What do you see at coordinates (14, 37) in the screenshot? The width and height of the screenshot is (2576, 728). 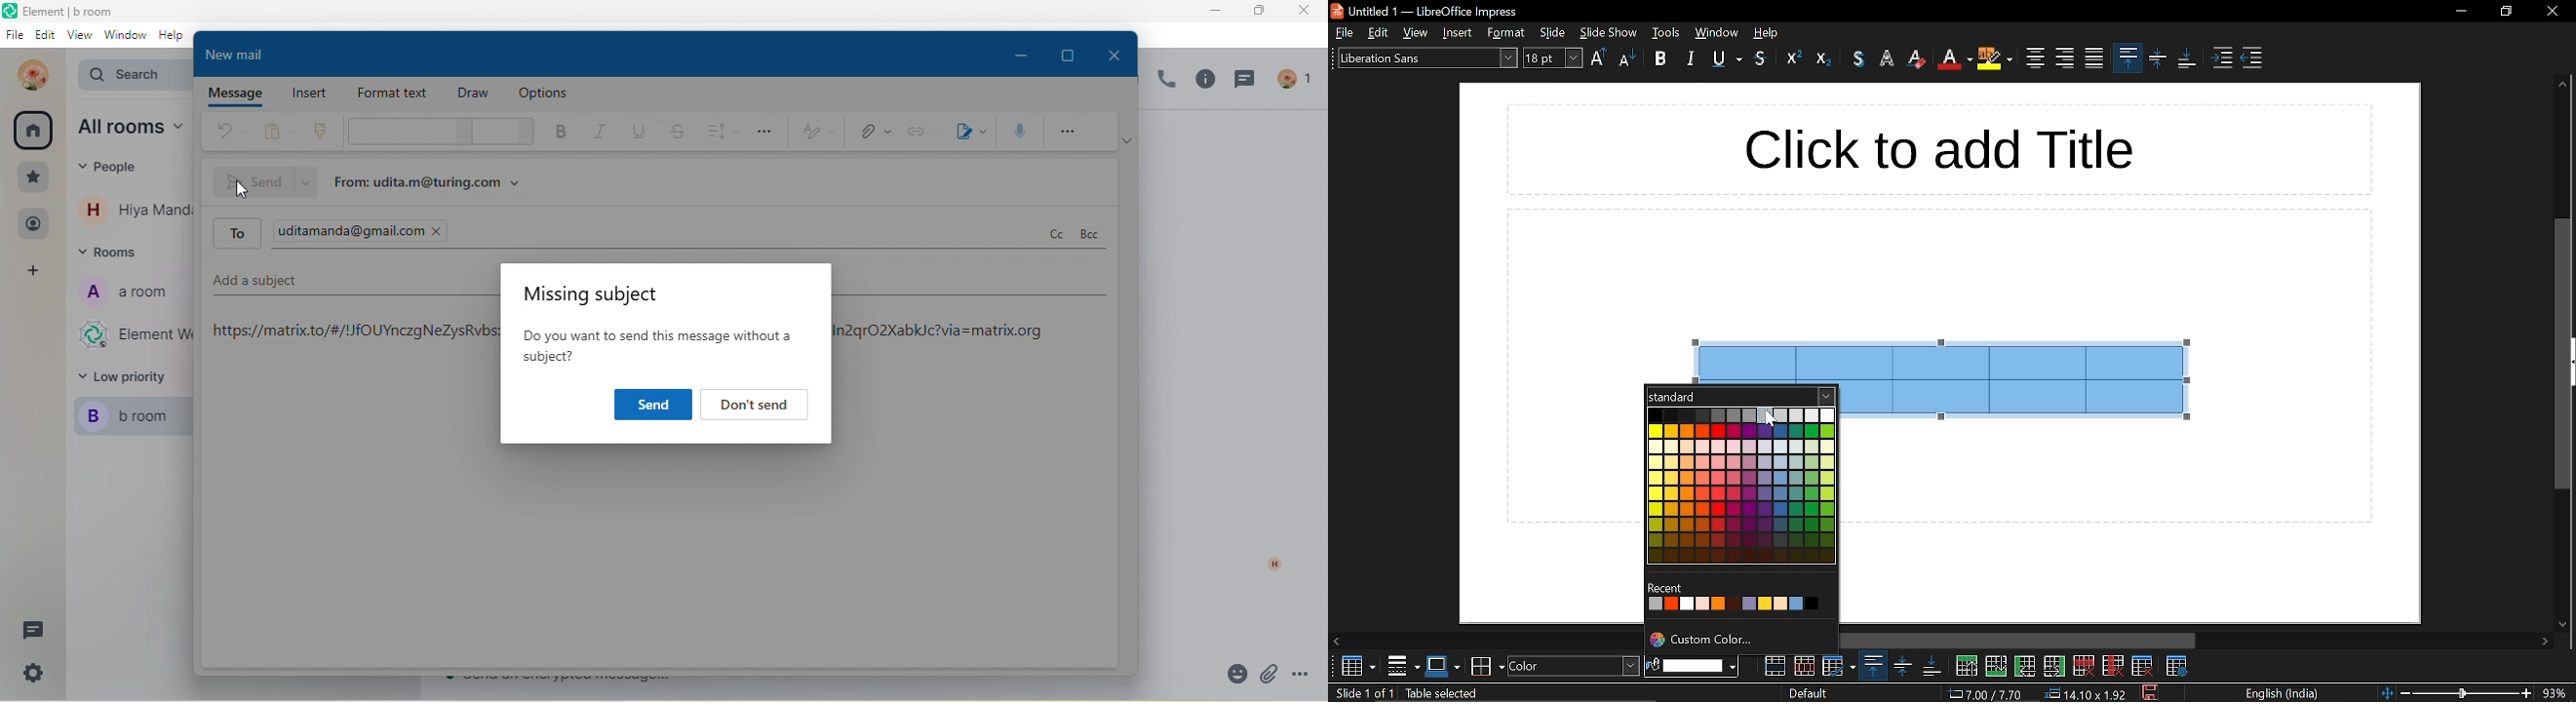 I see `file` at bounding box center [14, 37].